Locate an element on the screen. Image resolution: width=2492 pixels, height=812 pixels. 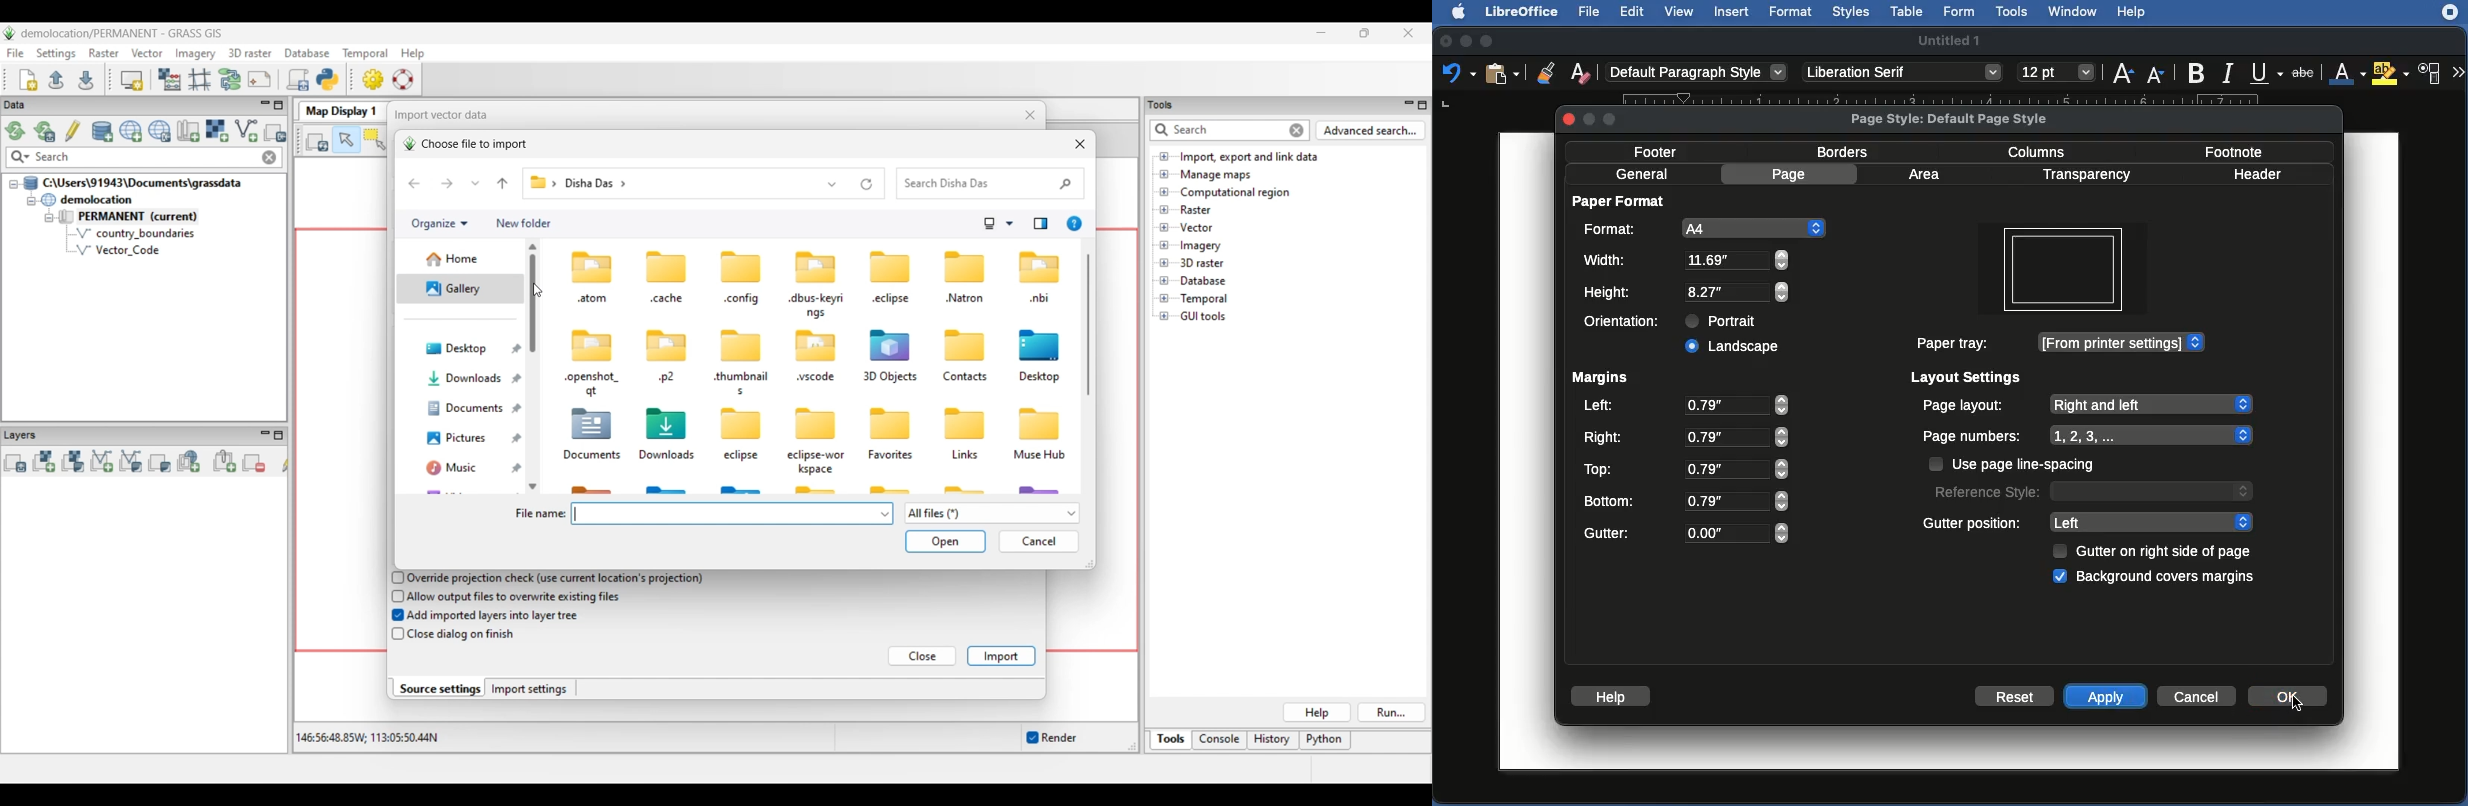
Character is located at coordinates (2432, 73).